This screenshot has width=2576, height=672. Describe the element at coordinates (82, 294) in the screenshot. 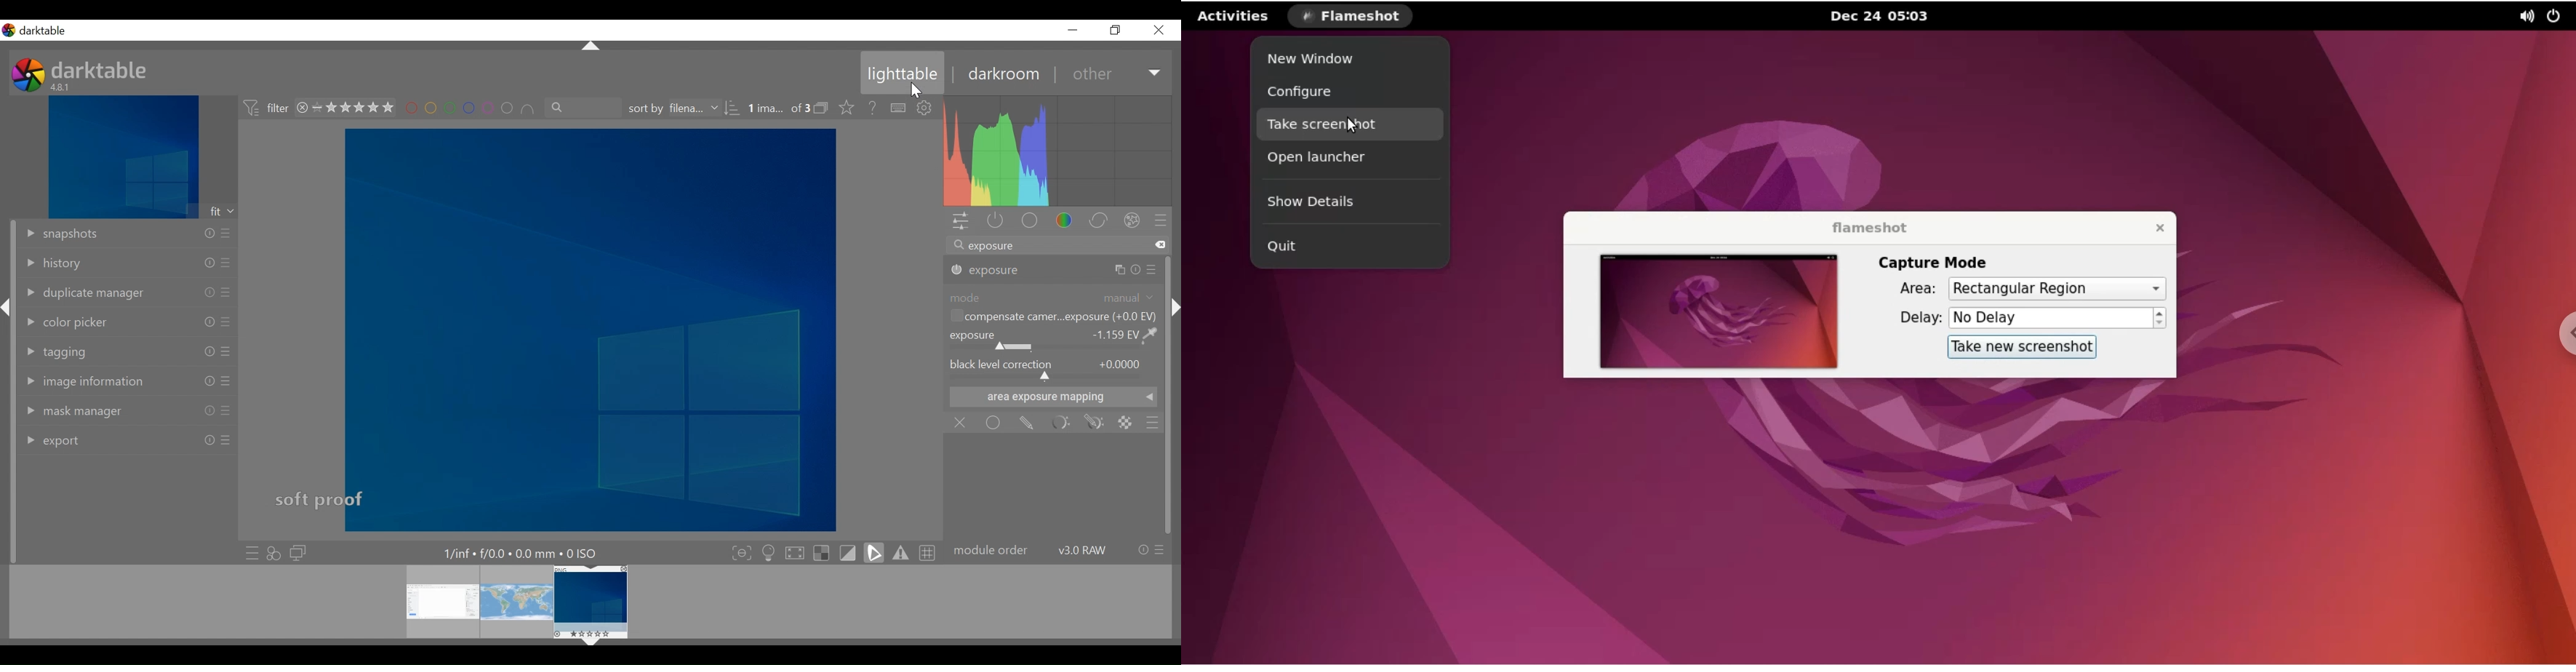

I see `duplicate manager` at that location.